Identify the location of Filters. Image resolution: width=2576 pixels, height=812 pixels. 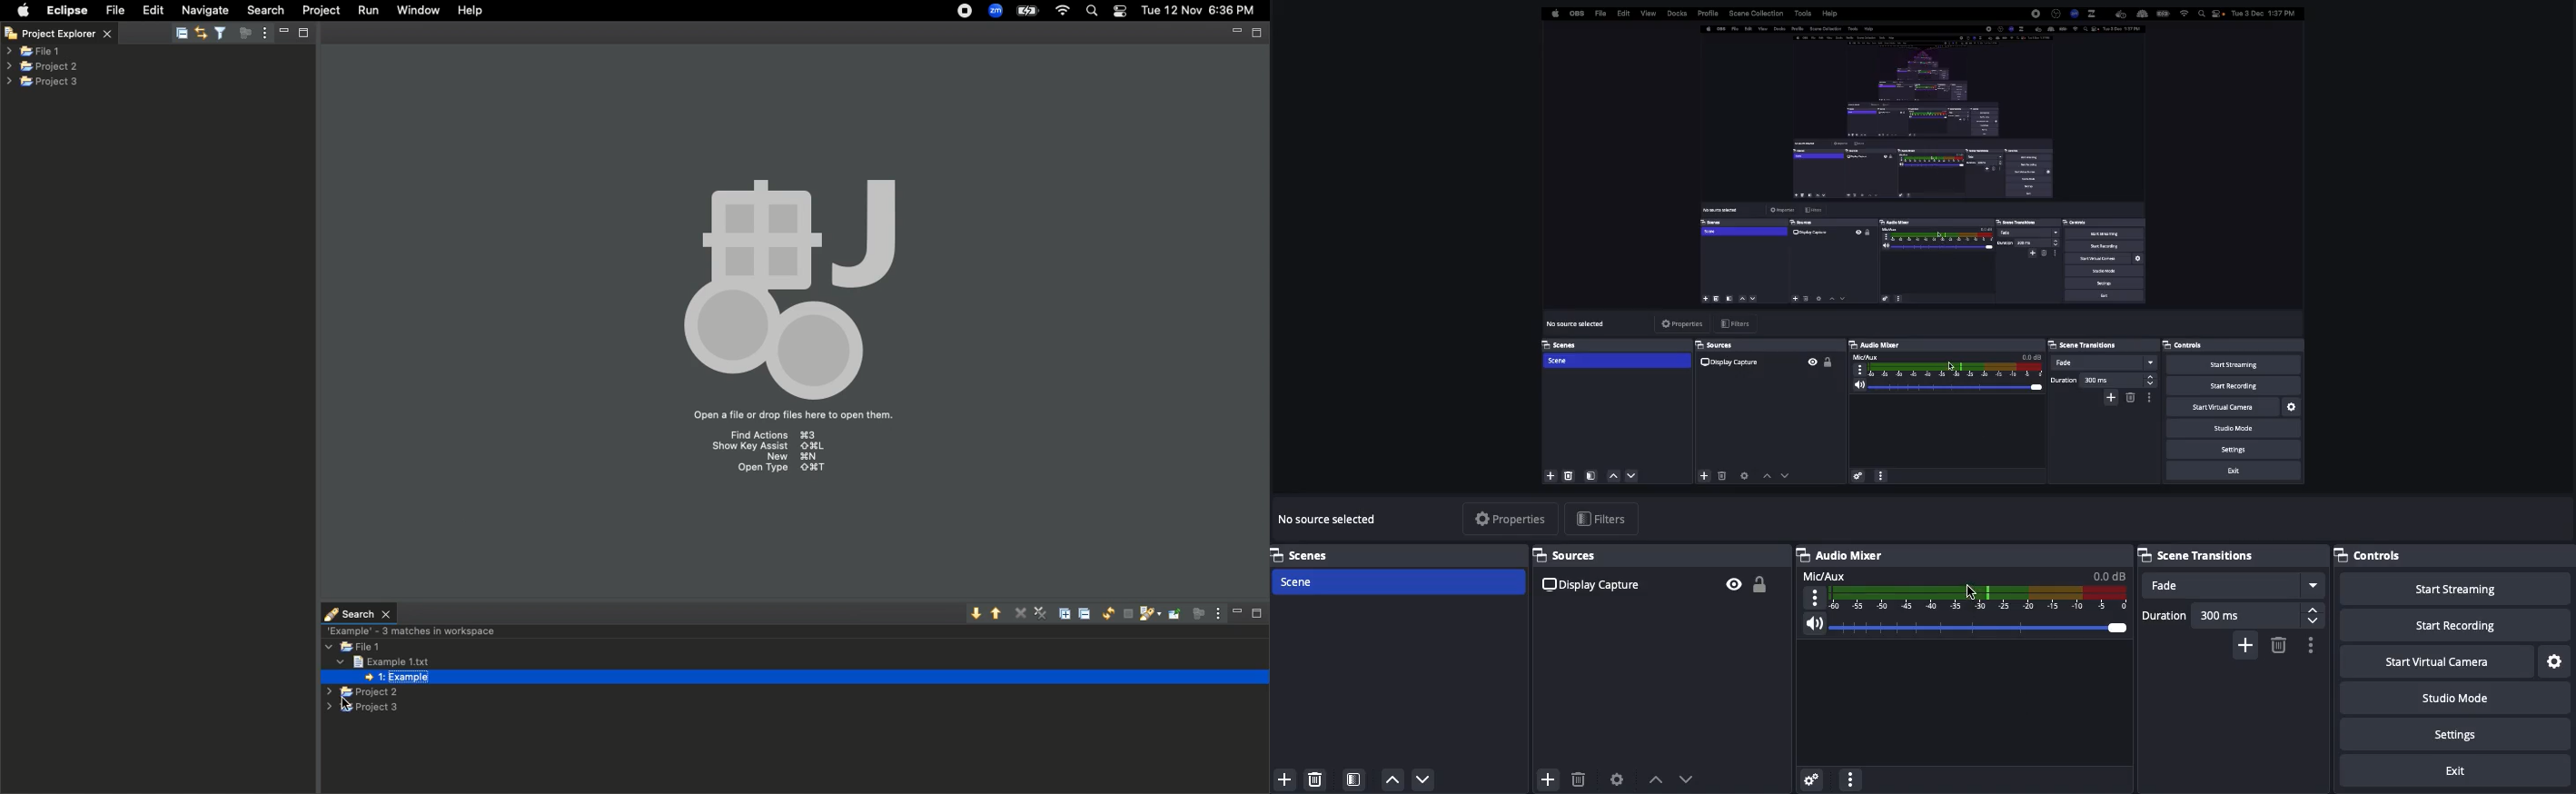
(1608, 519).